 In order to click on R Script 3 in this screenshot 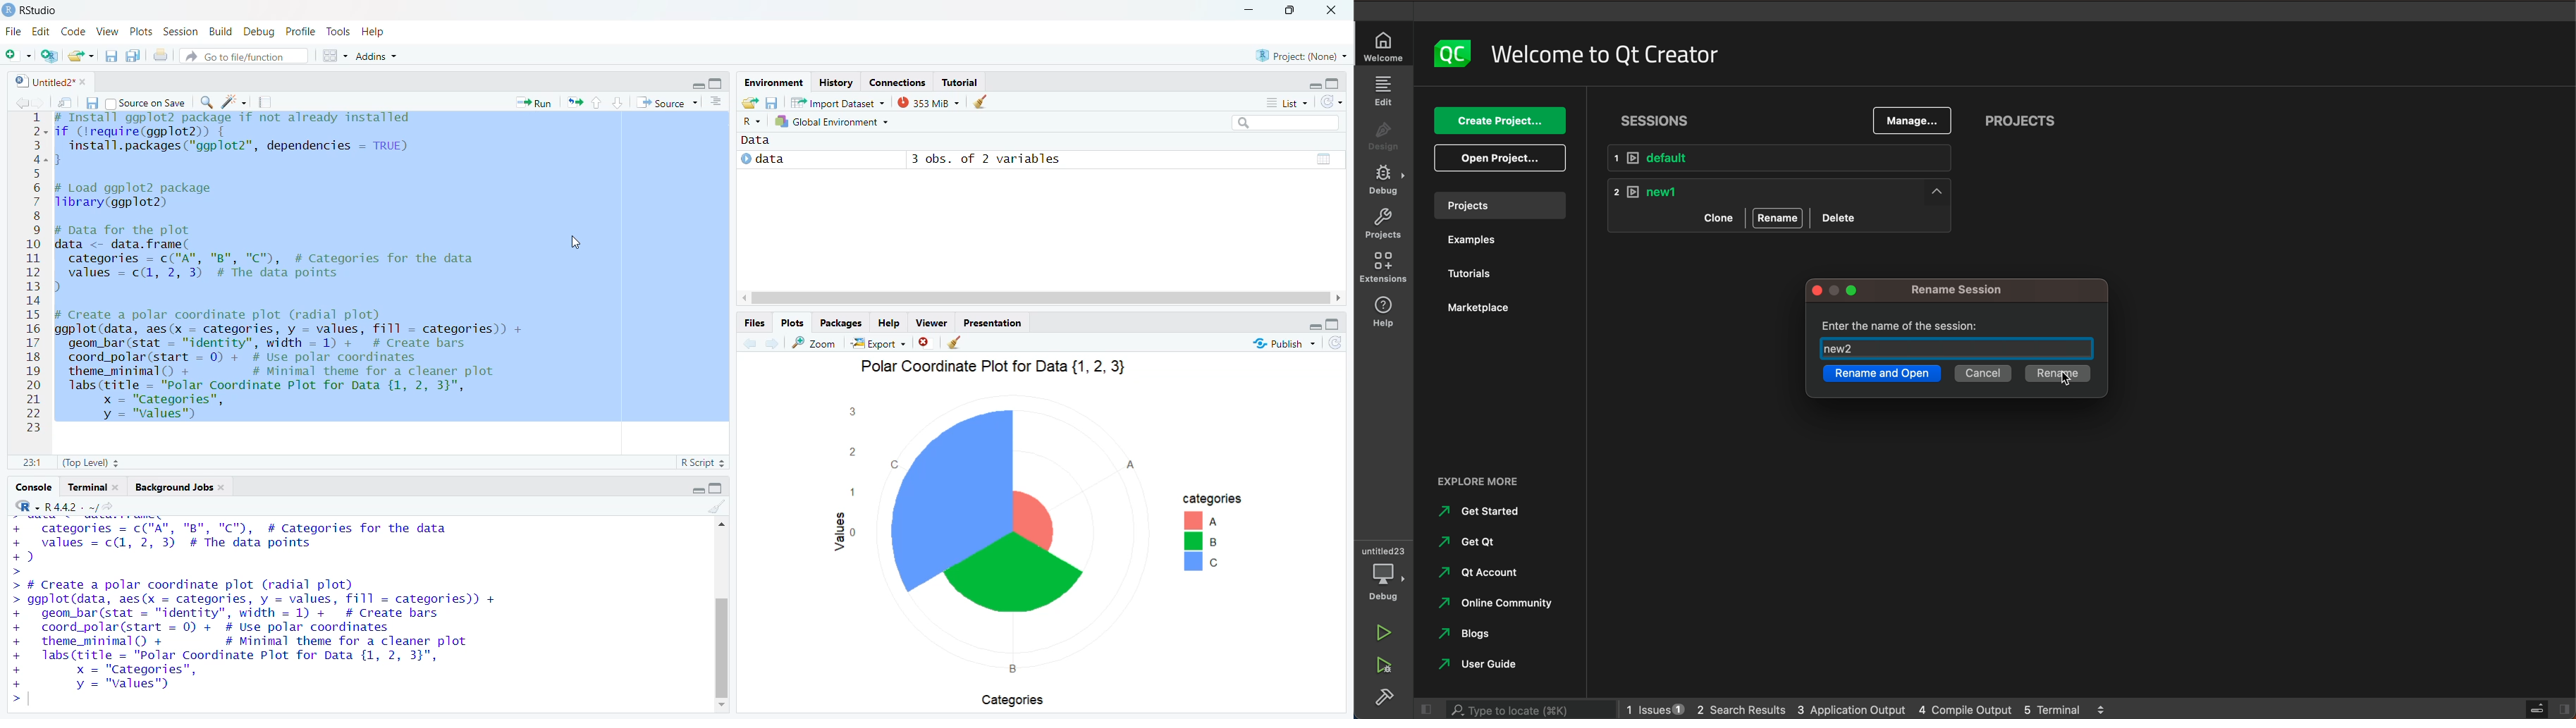, I will do `click(705, 461)`.